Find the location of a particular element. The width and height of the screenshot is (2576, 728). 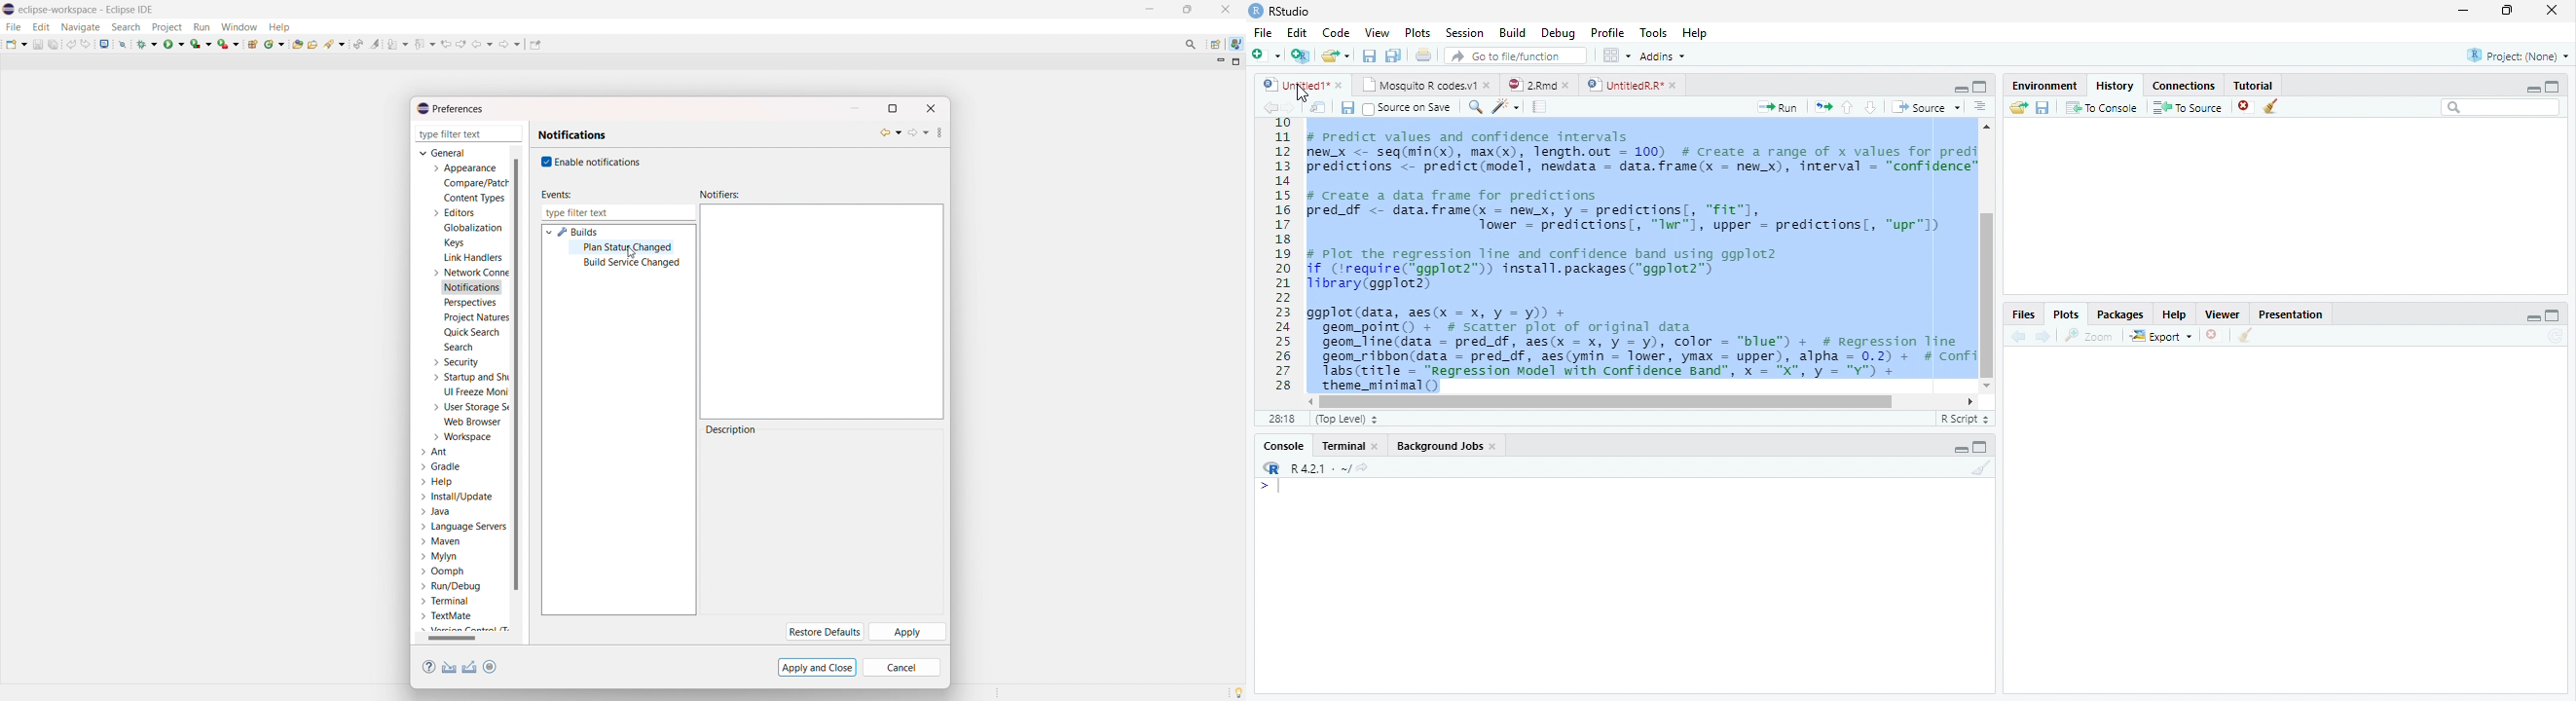

Alignment is located at coordinates (1979, 107).